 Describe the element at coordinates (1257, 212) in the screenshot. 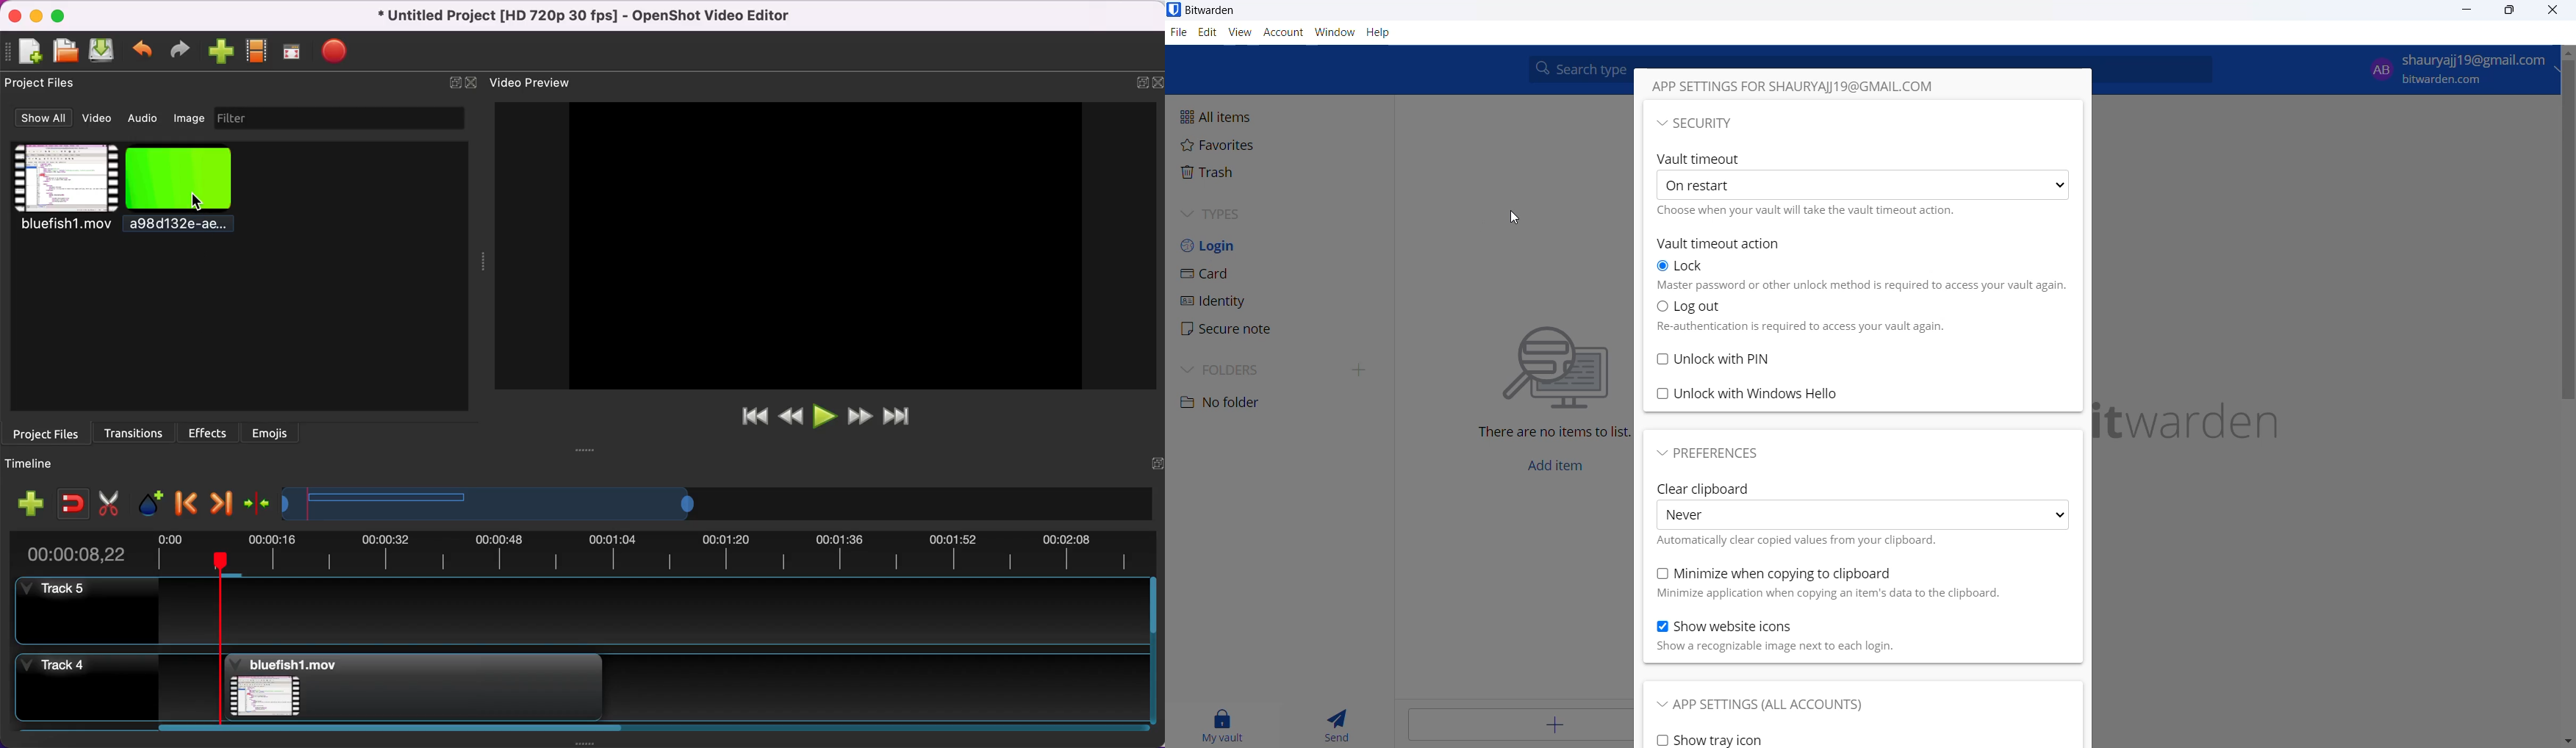

I see `types` at that location.